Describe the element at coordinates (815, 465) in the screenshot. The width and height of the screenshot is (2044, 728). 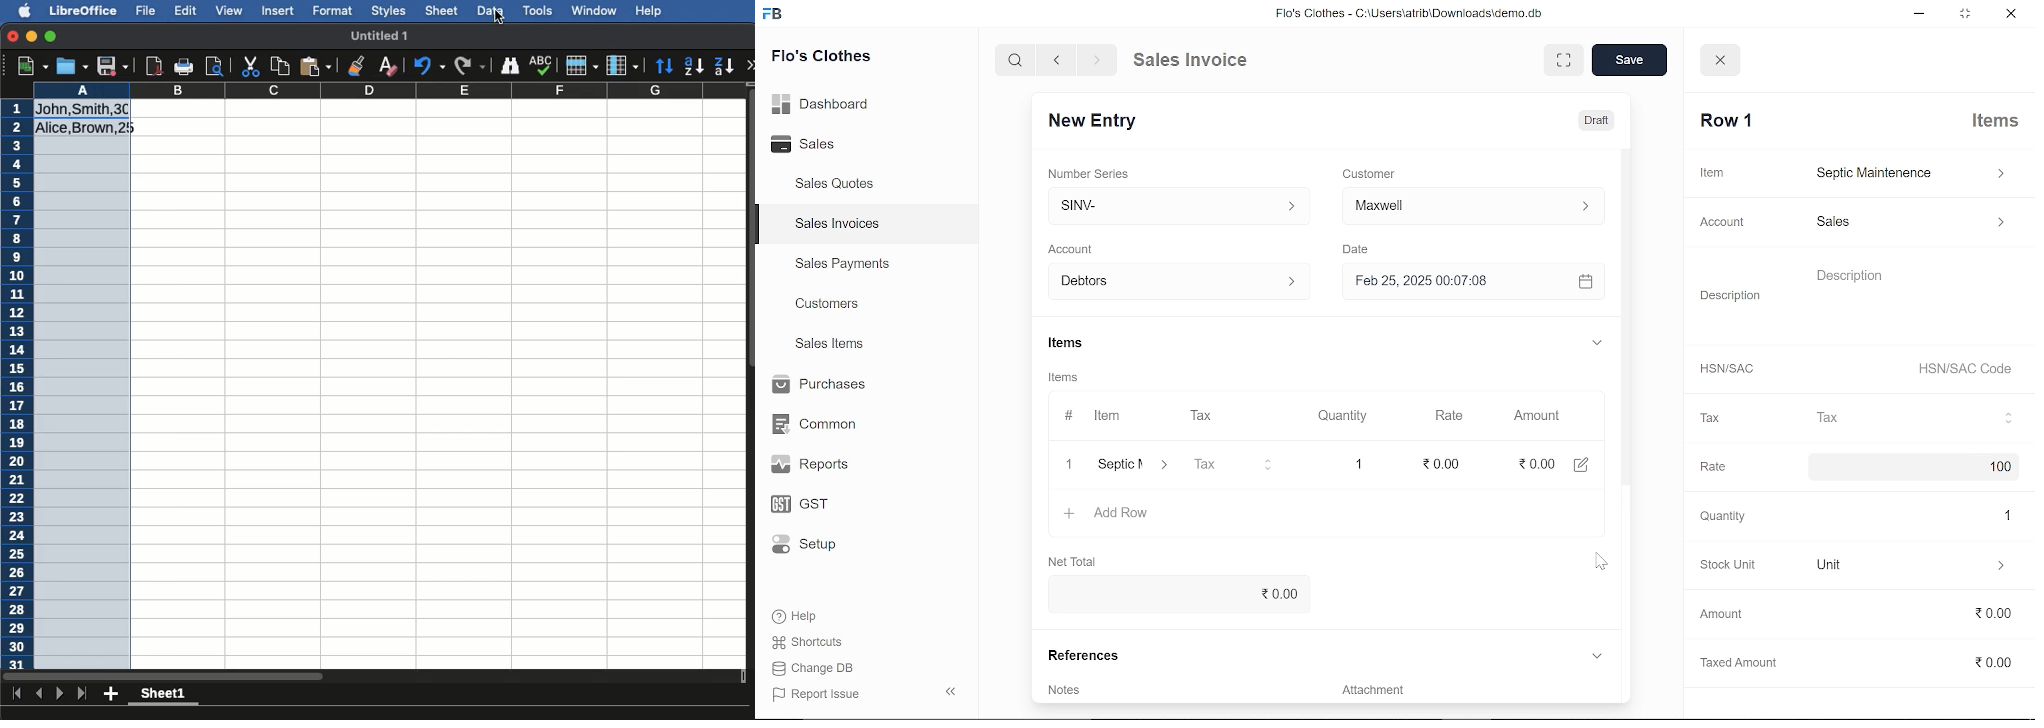
I see `Reports` at that location.